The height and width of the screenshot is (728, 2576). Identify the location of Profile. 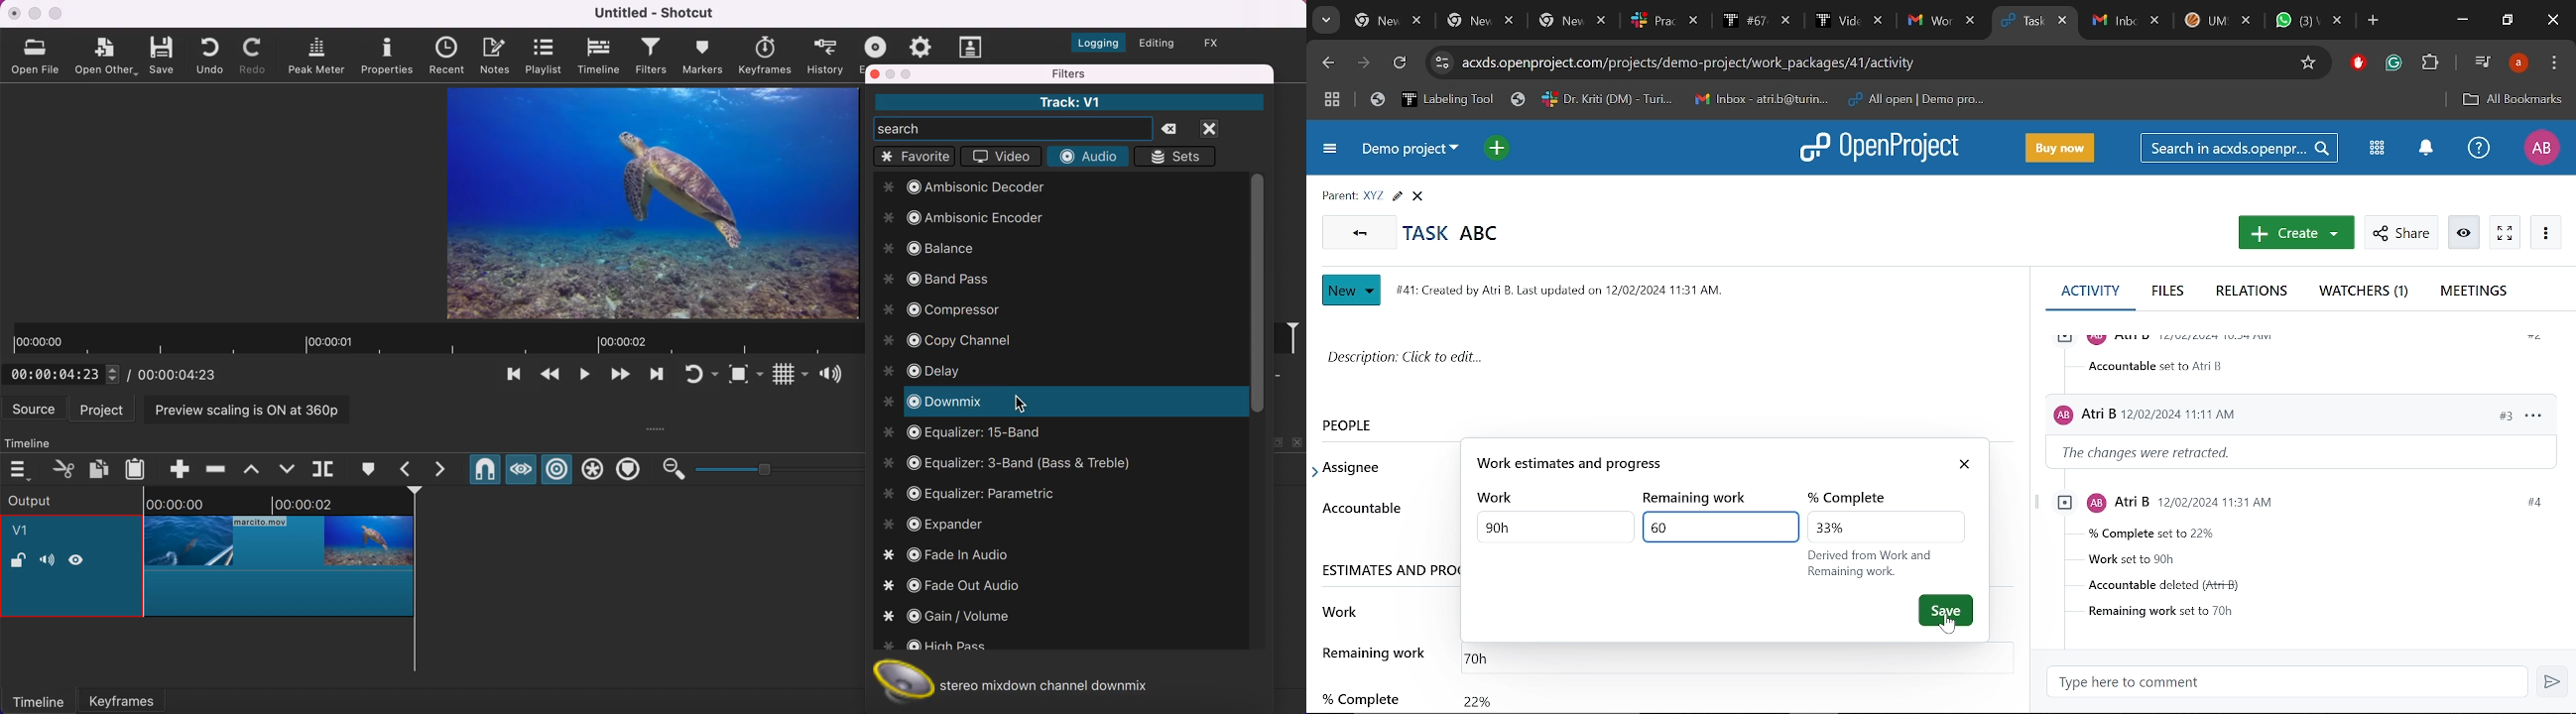
(2517, 63).